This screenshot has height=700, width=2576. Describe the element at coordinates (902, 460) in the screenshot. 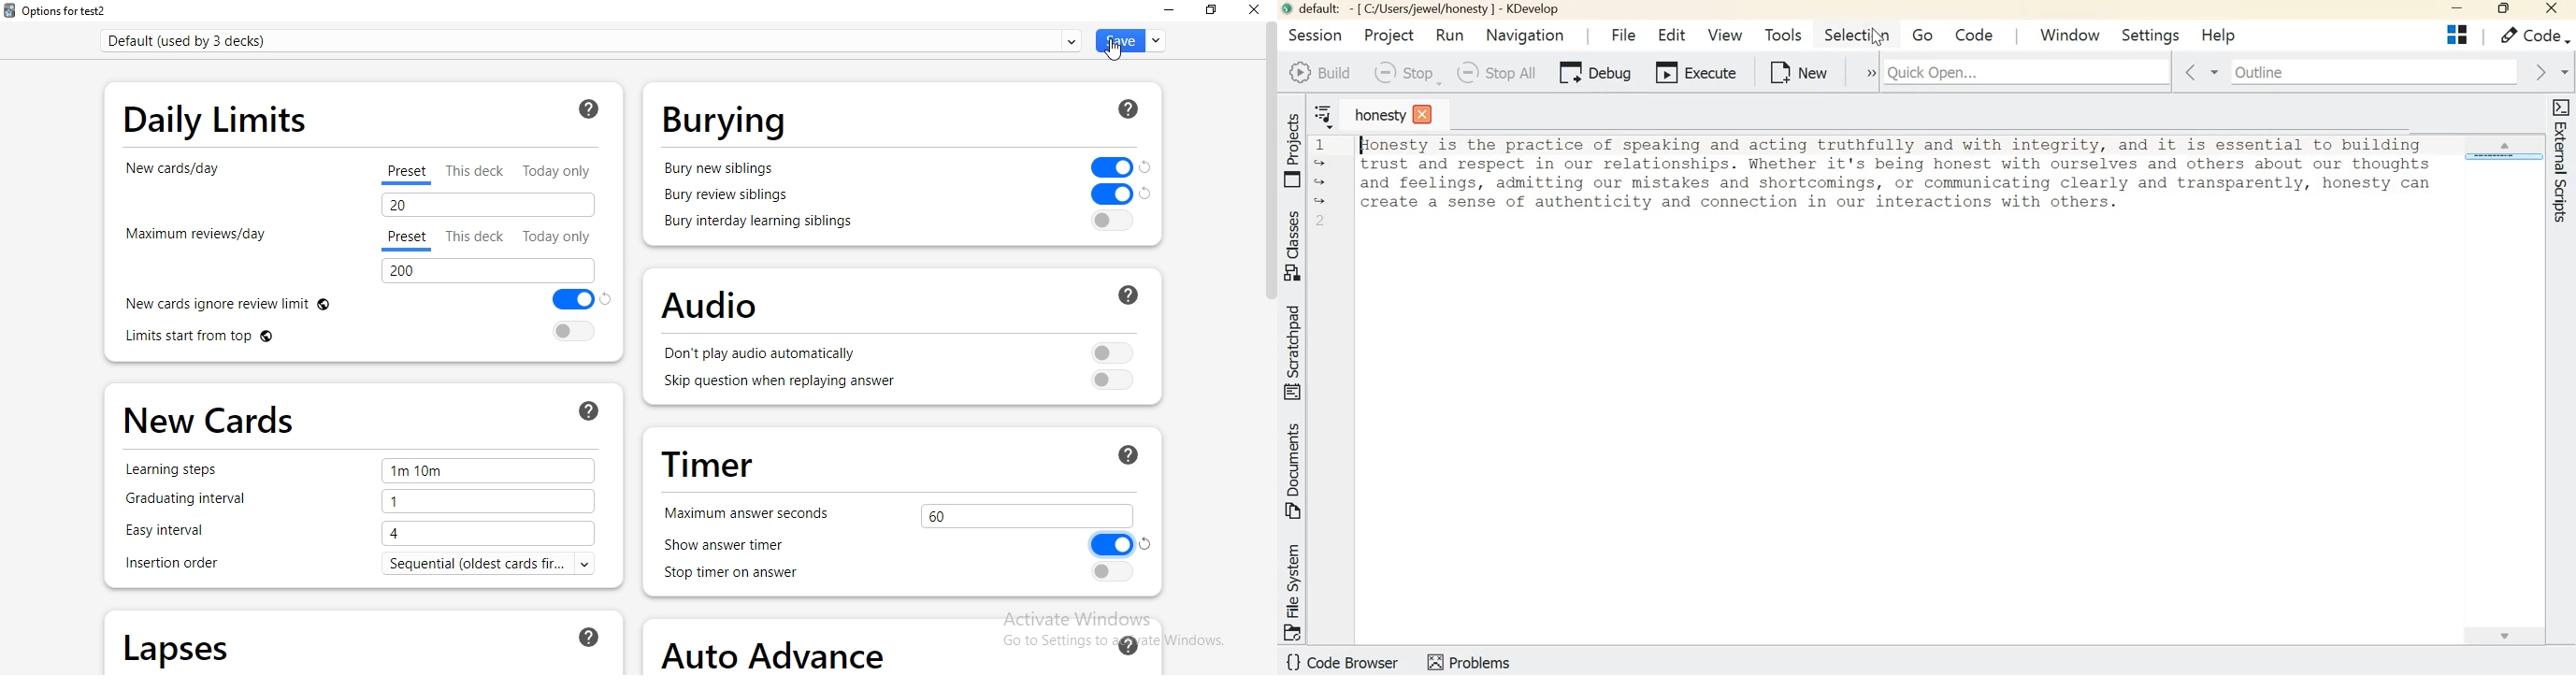

I see `timer` at that location.